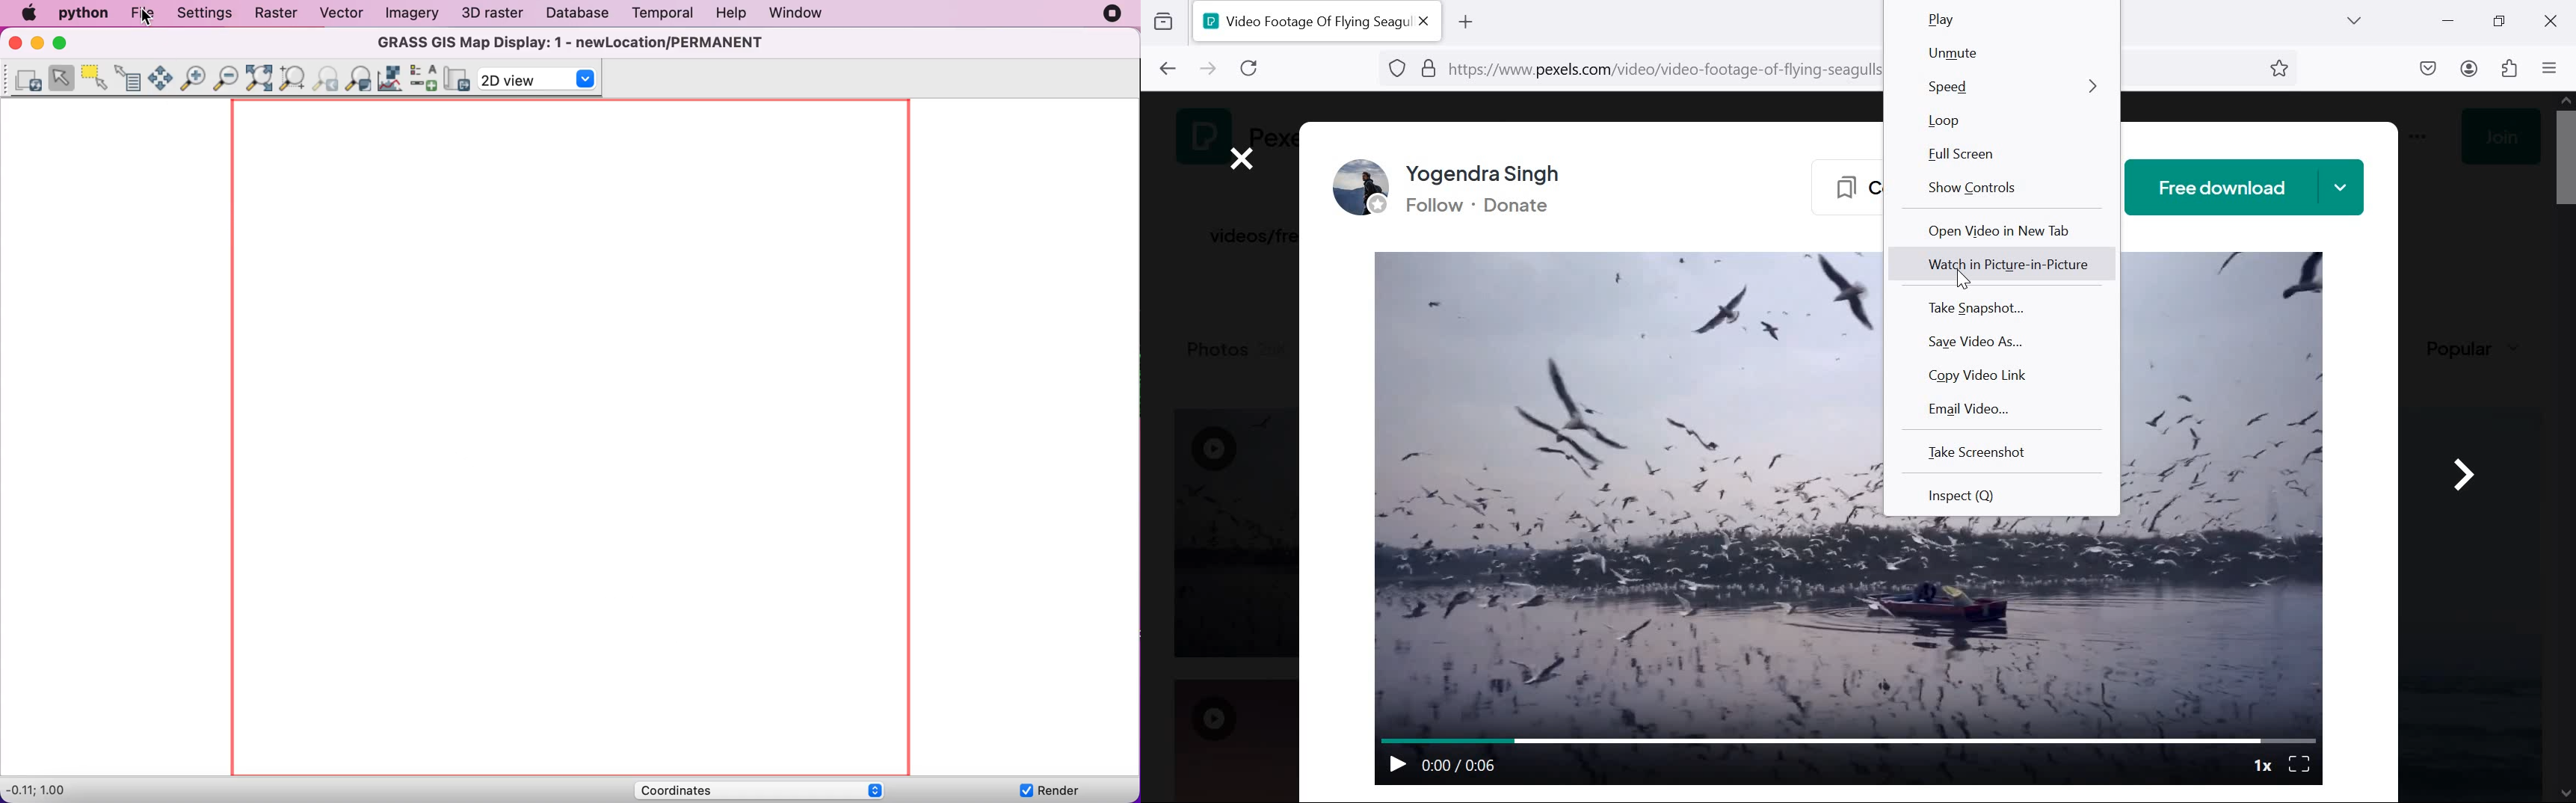 This screenshot has width=2576, height=812. Describe the element at coordinates (1254, 69) in the screenshot. I see `reload` at that location.